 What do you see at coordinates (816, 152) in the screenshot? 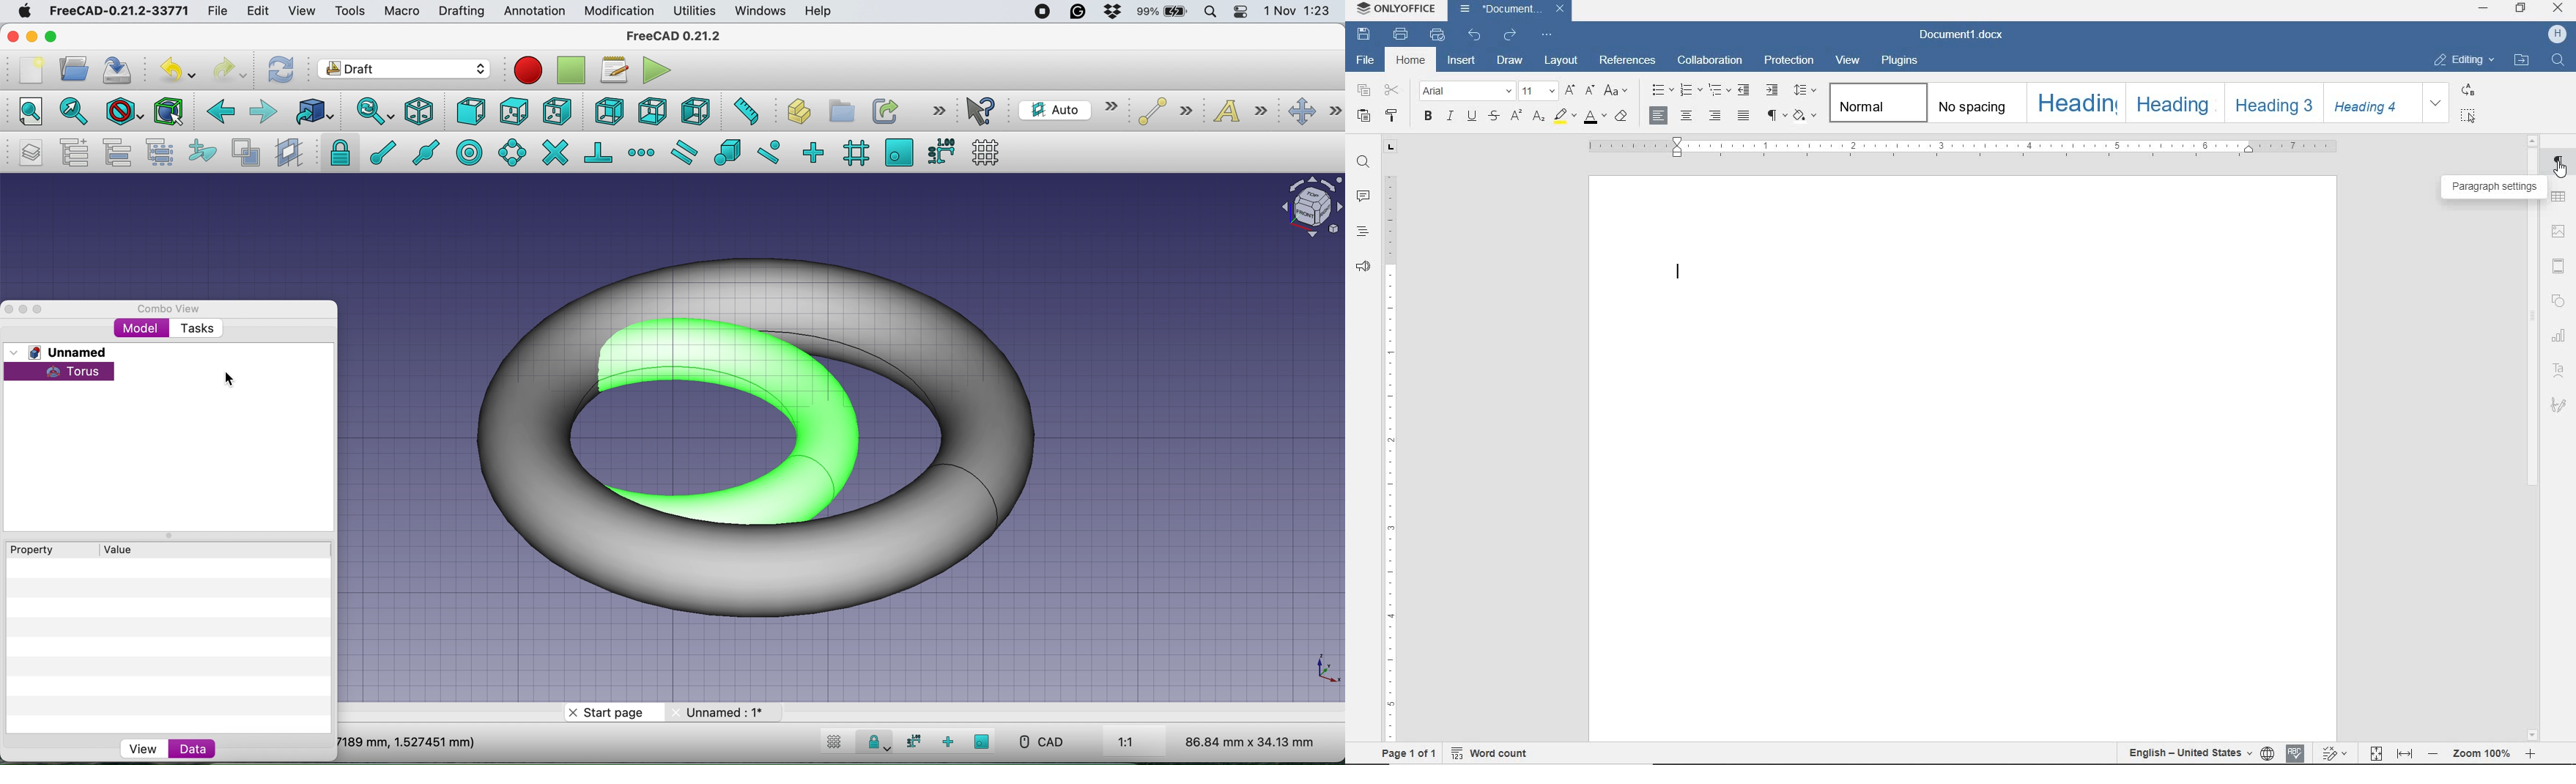
I see `snap ortho` at bounding box center [816, 152].